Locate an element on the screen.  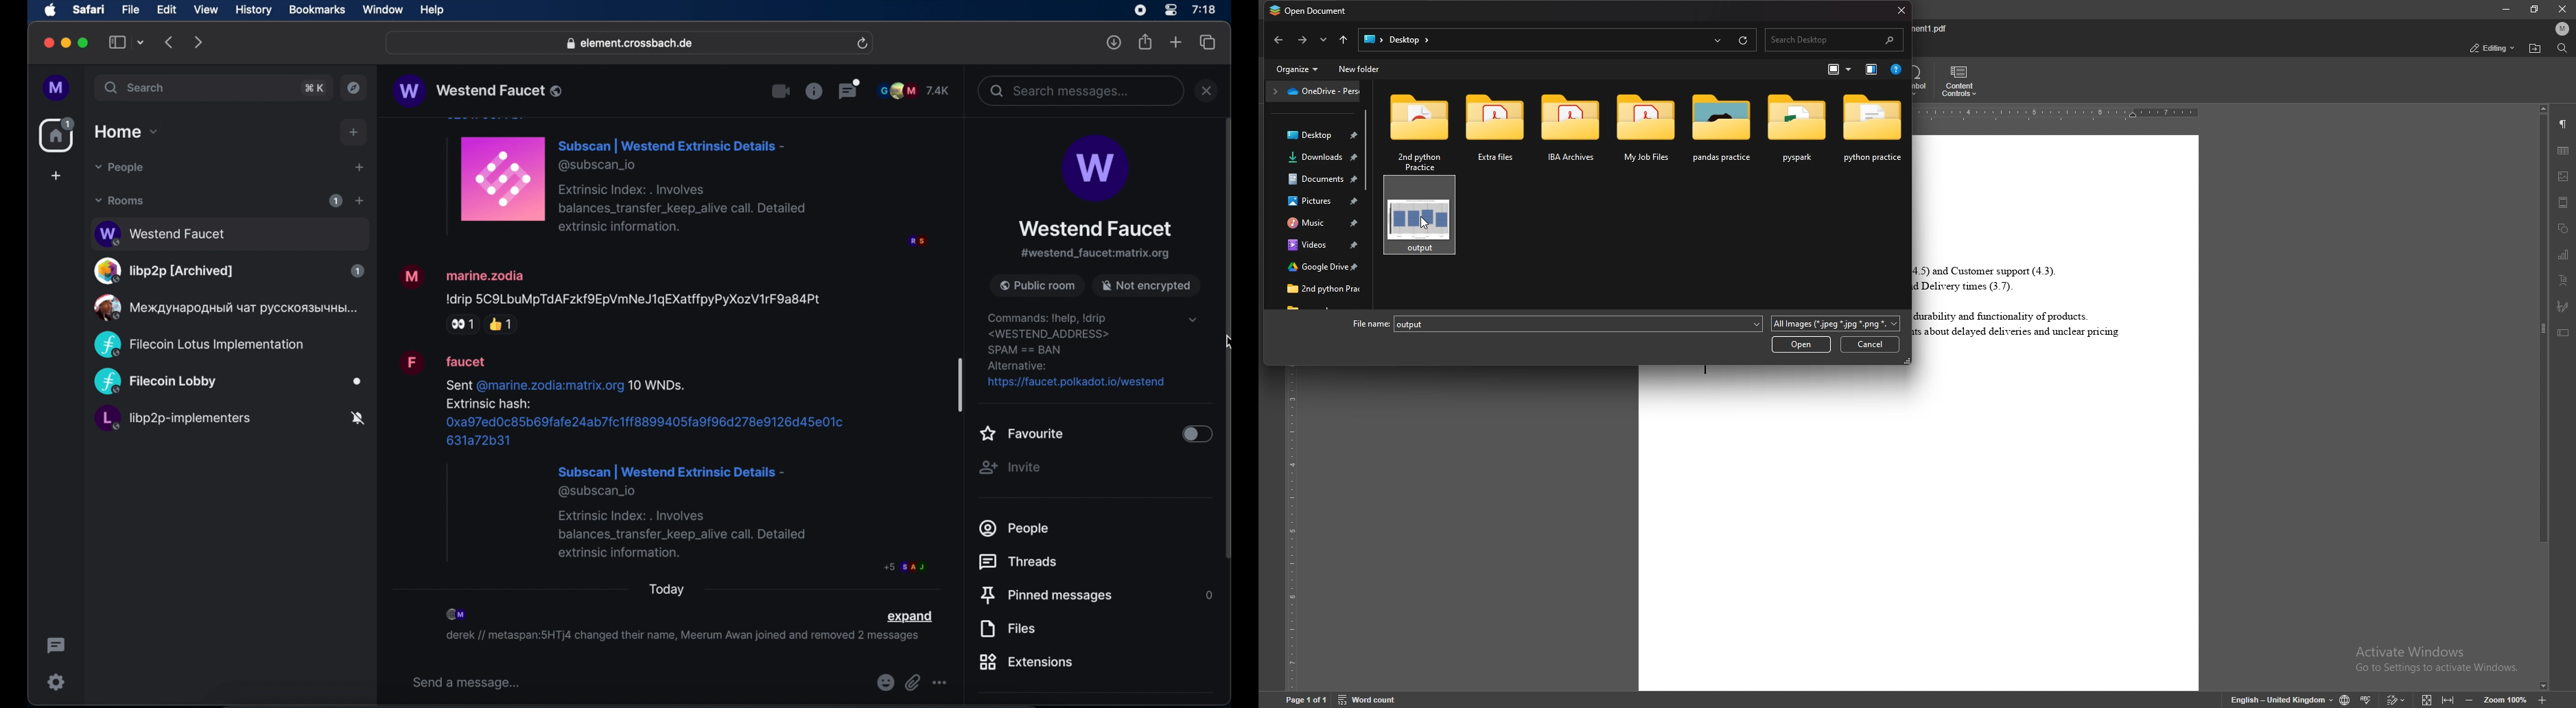
public room is located at coordinates (224, 307).